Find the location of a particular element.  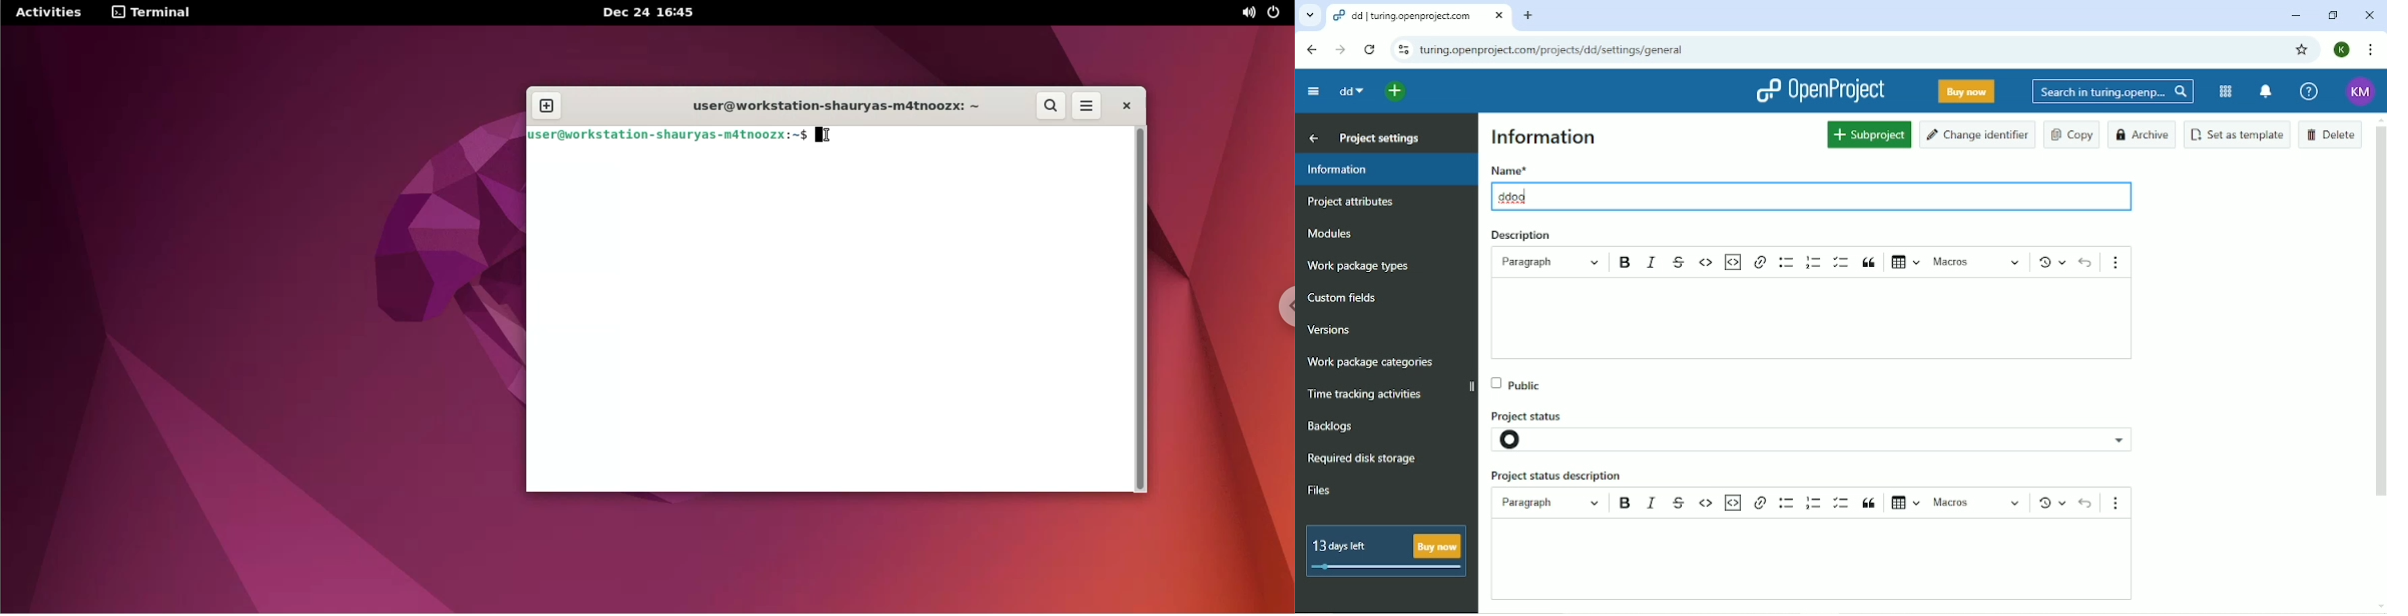

turing.openprojects.com/projects/dd/settings/general is located at coordinates (1558, 49).